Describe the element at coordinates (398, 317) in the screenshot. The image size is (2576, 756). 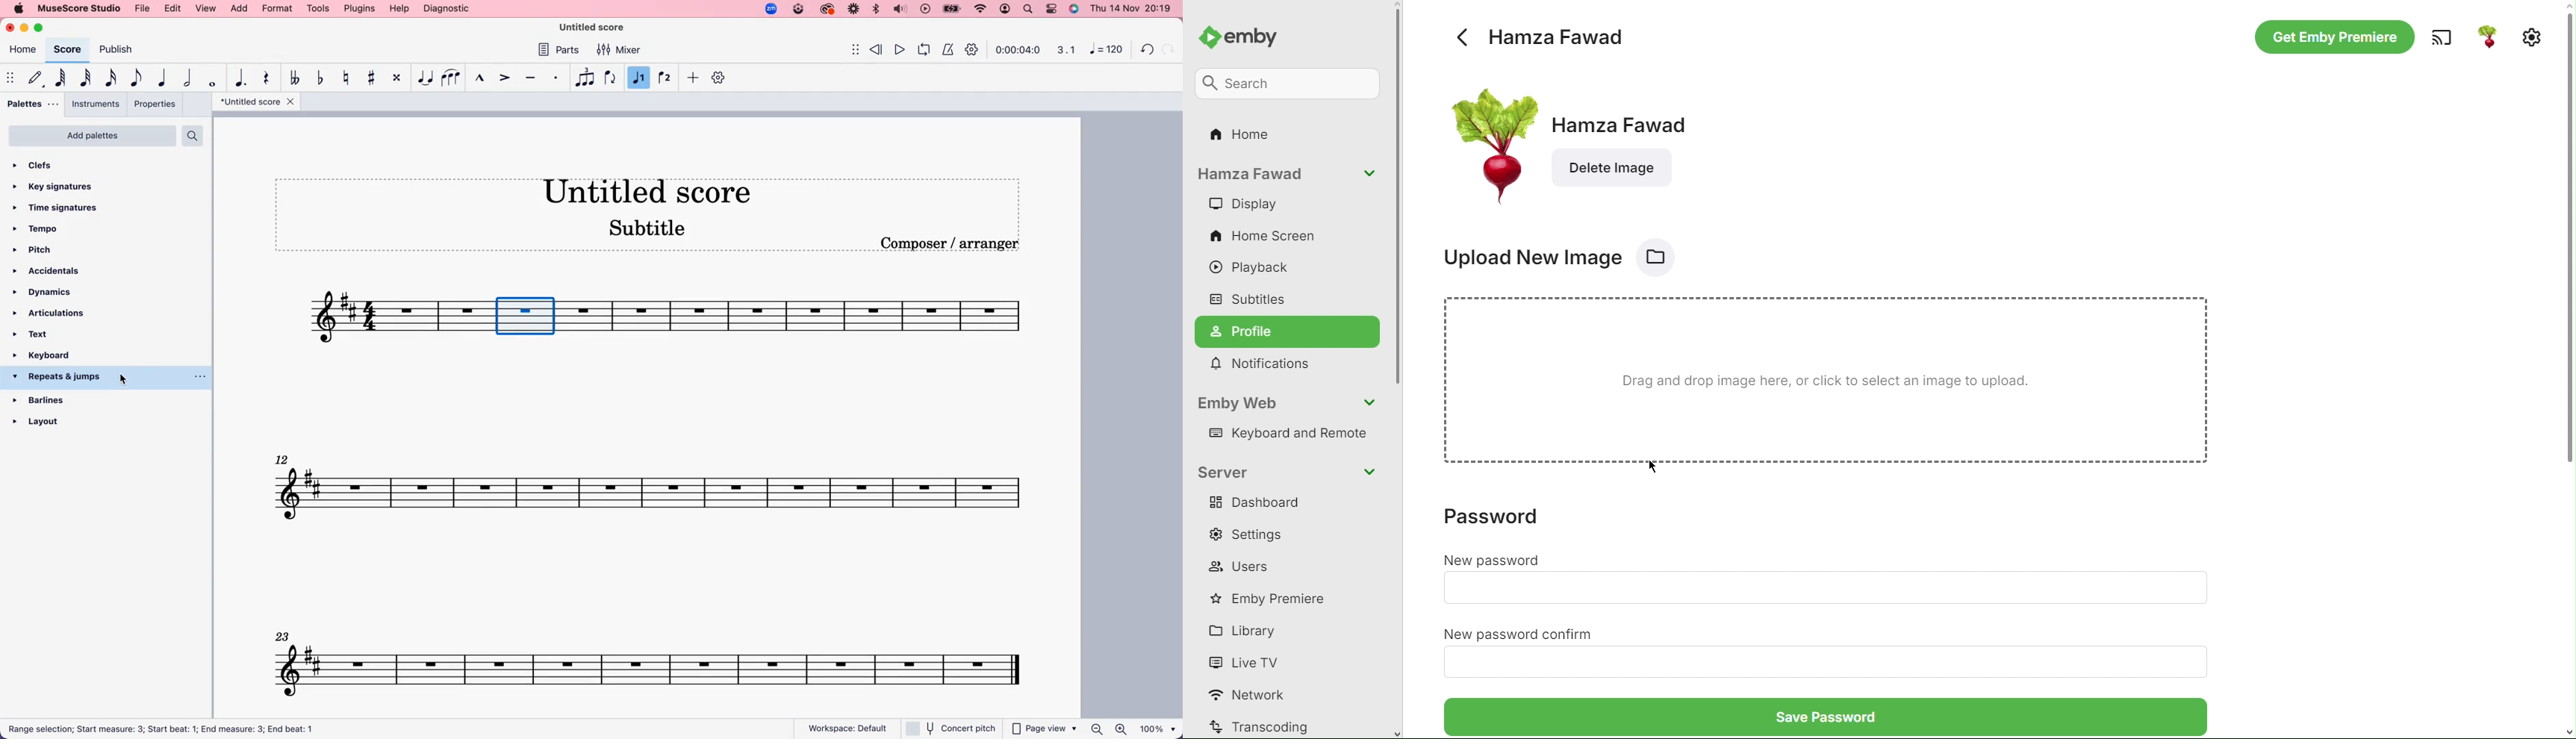
I see `Score` at that location.